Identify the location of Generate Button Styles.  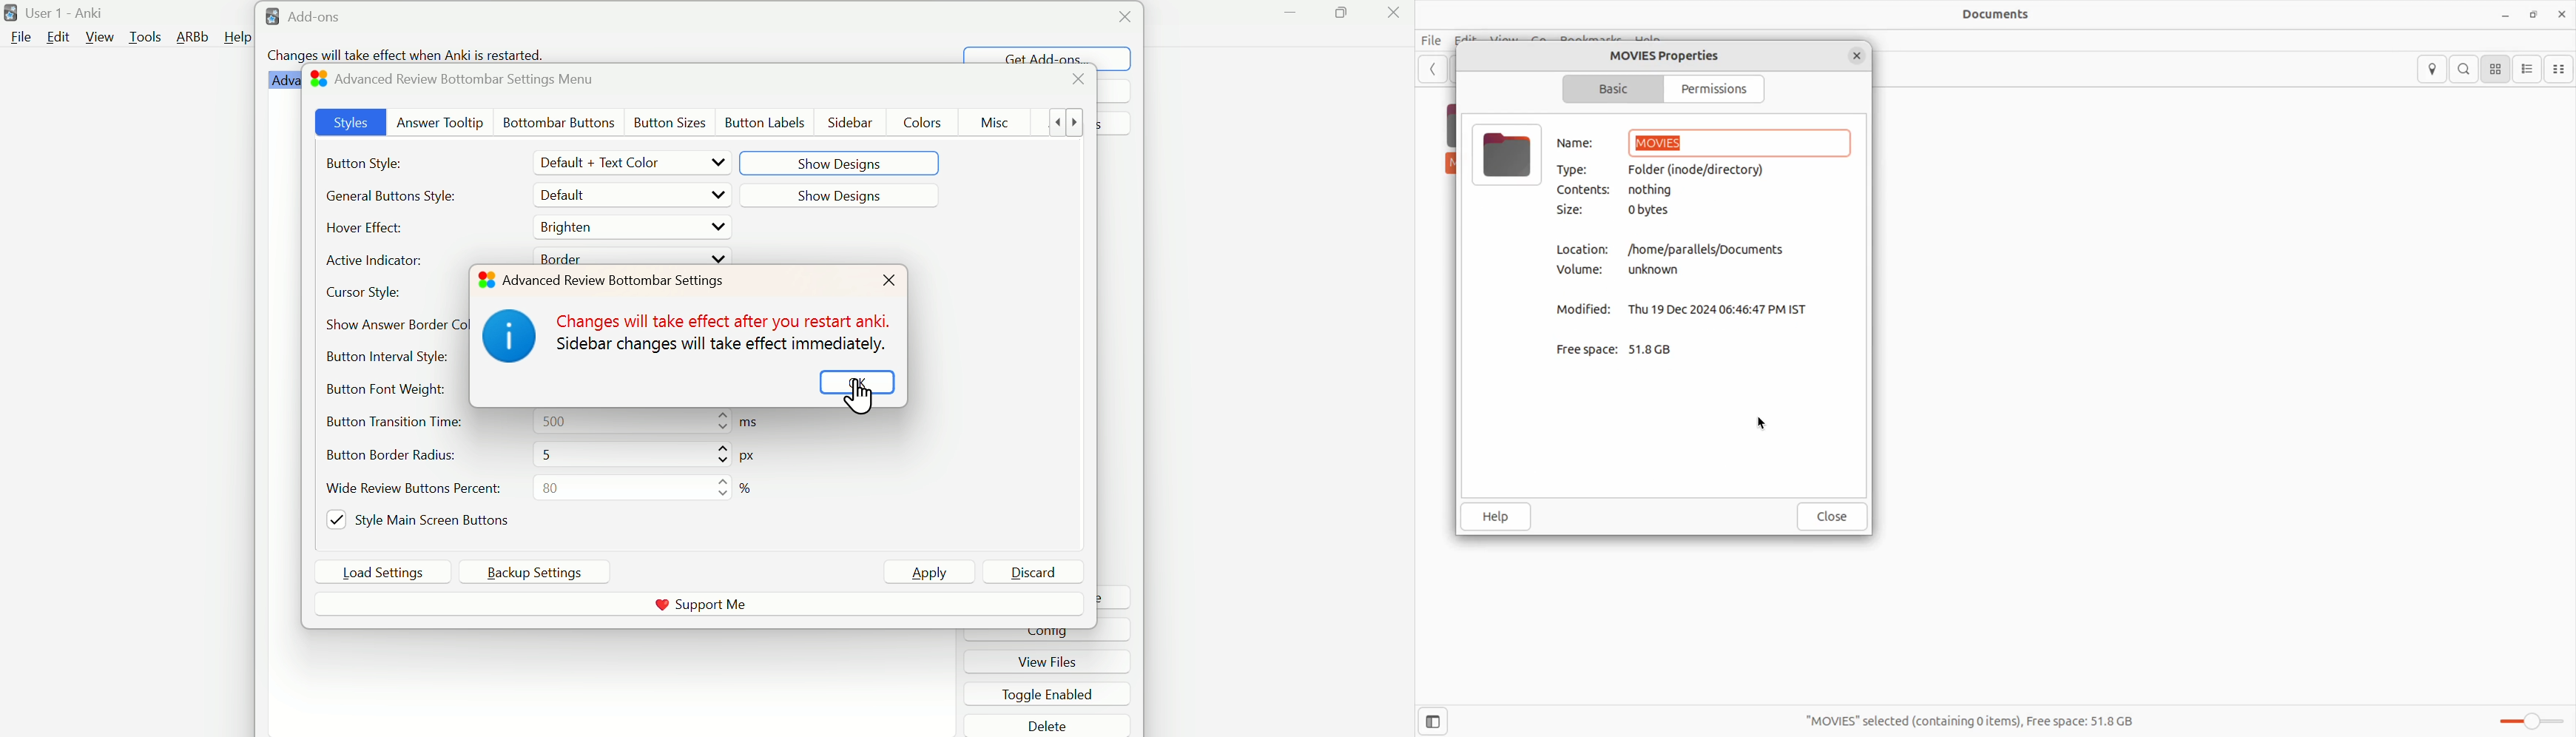
(394, 196).